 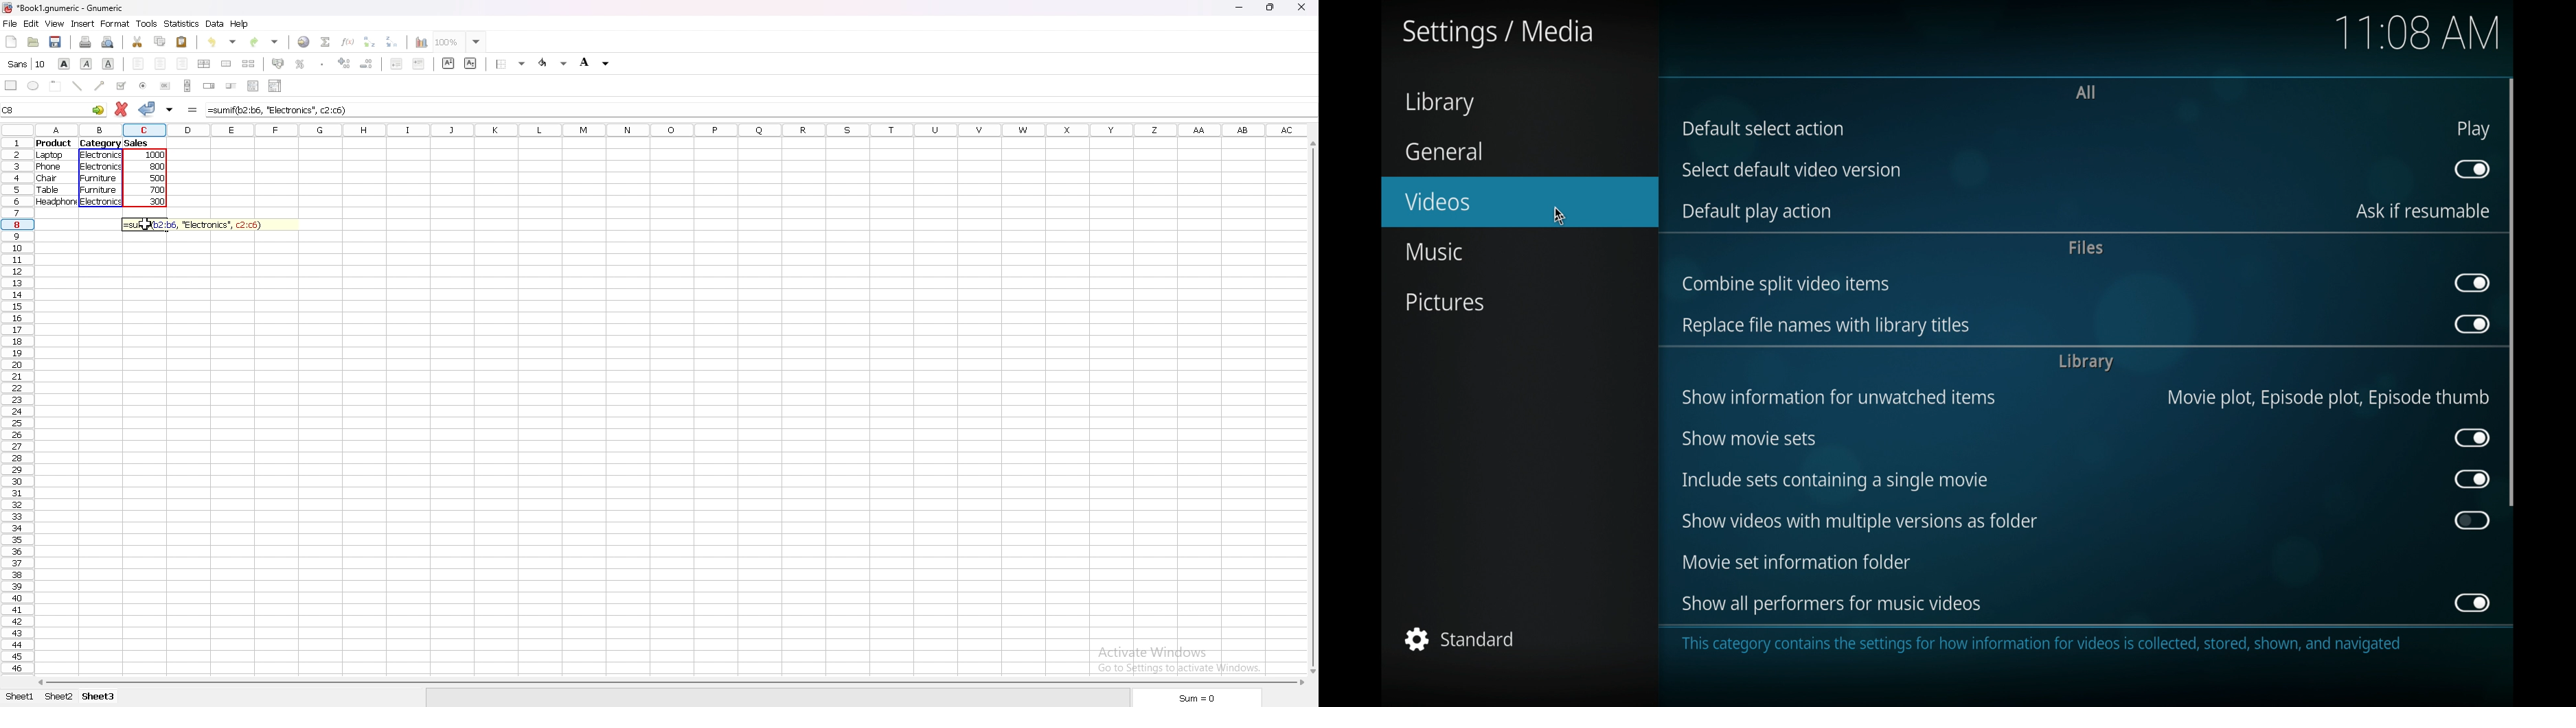 What do you see at coordinates (1461, 639) in the screenshot?
I see `standard` at bounding box center [1461, 639].